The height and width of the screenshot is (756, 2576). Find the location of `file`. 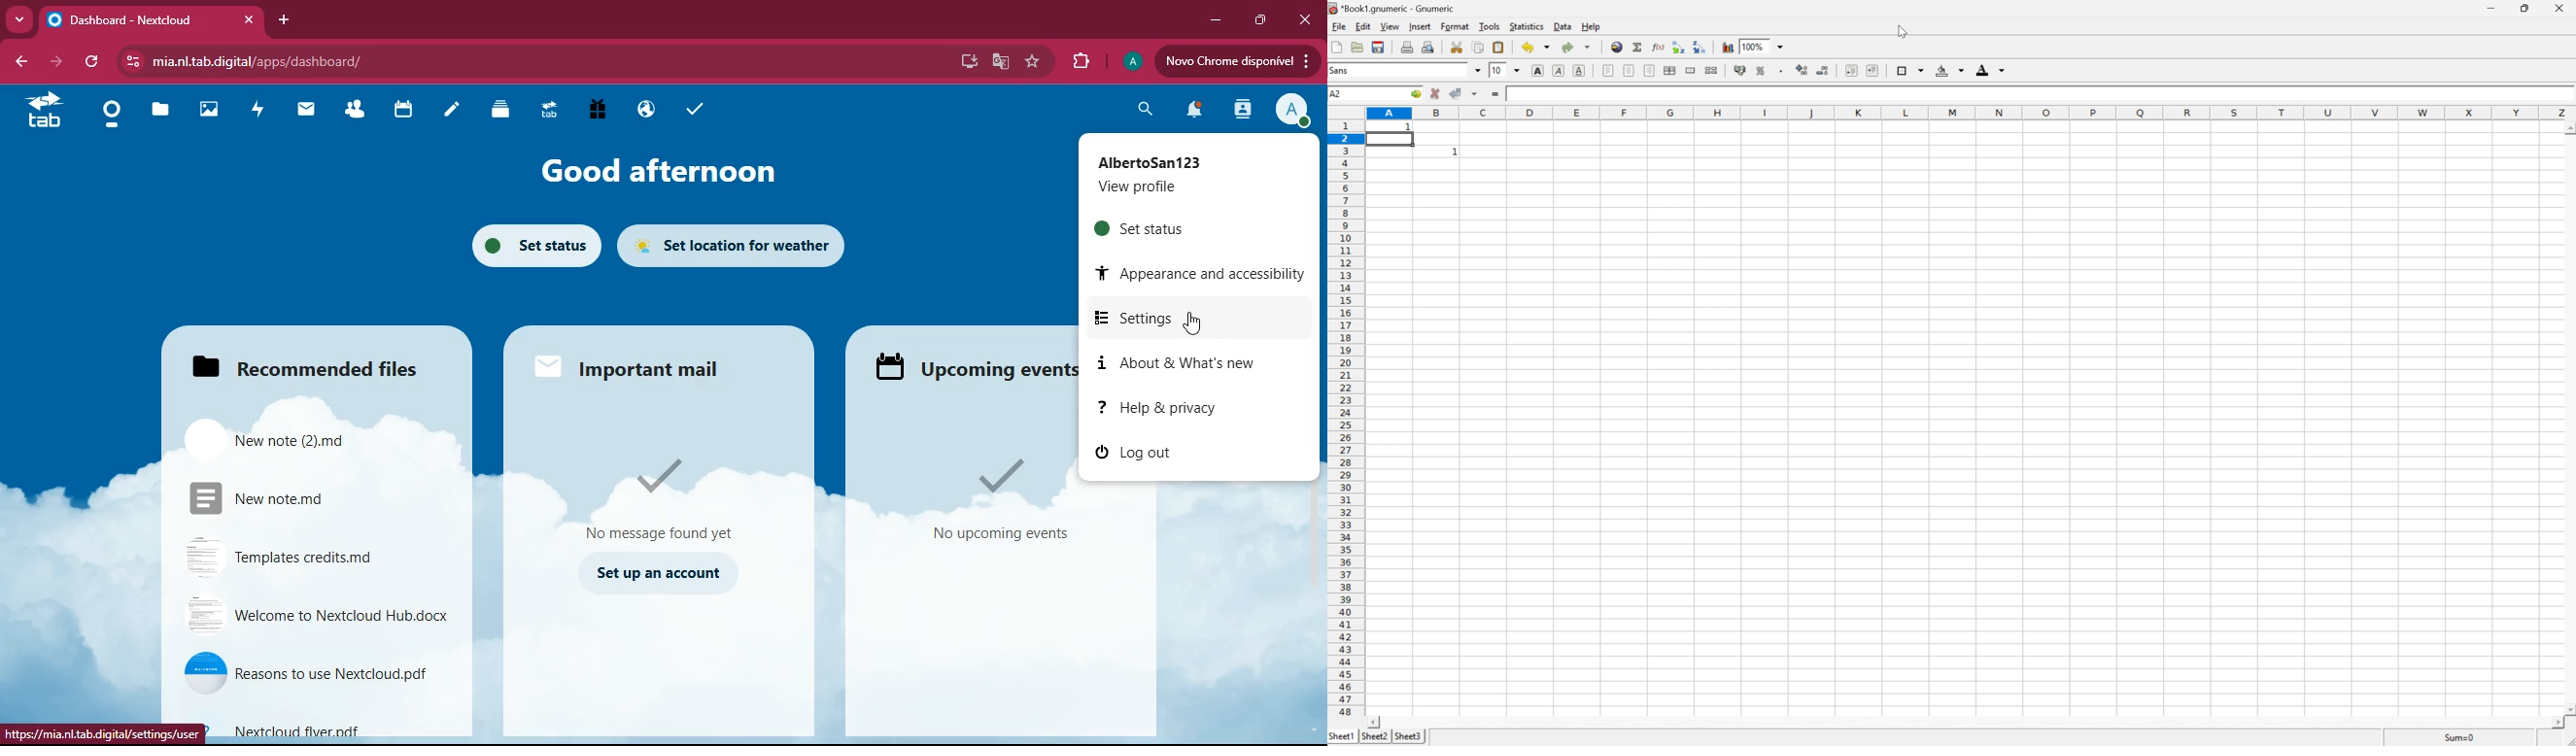

file is located at coordinates (315, 616).